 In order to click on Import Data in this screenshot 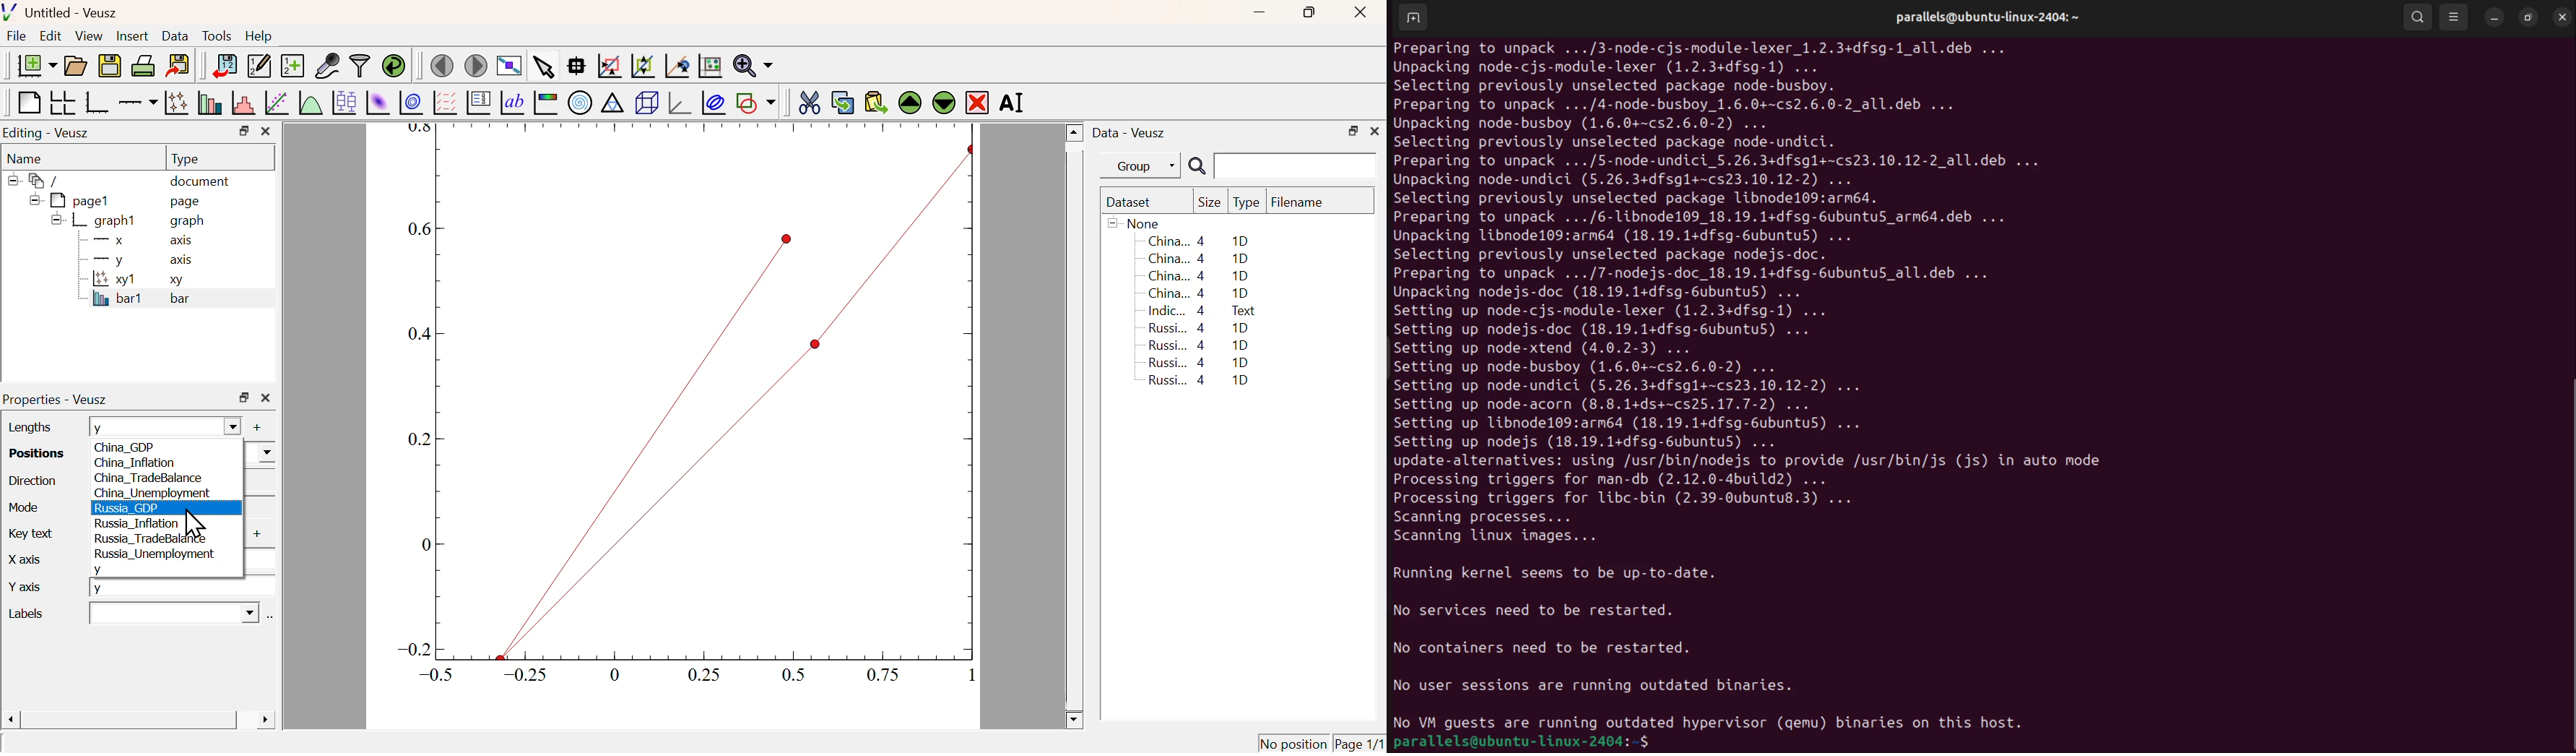, I will do `click(224, 66)`.